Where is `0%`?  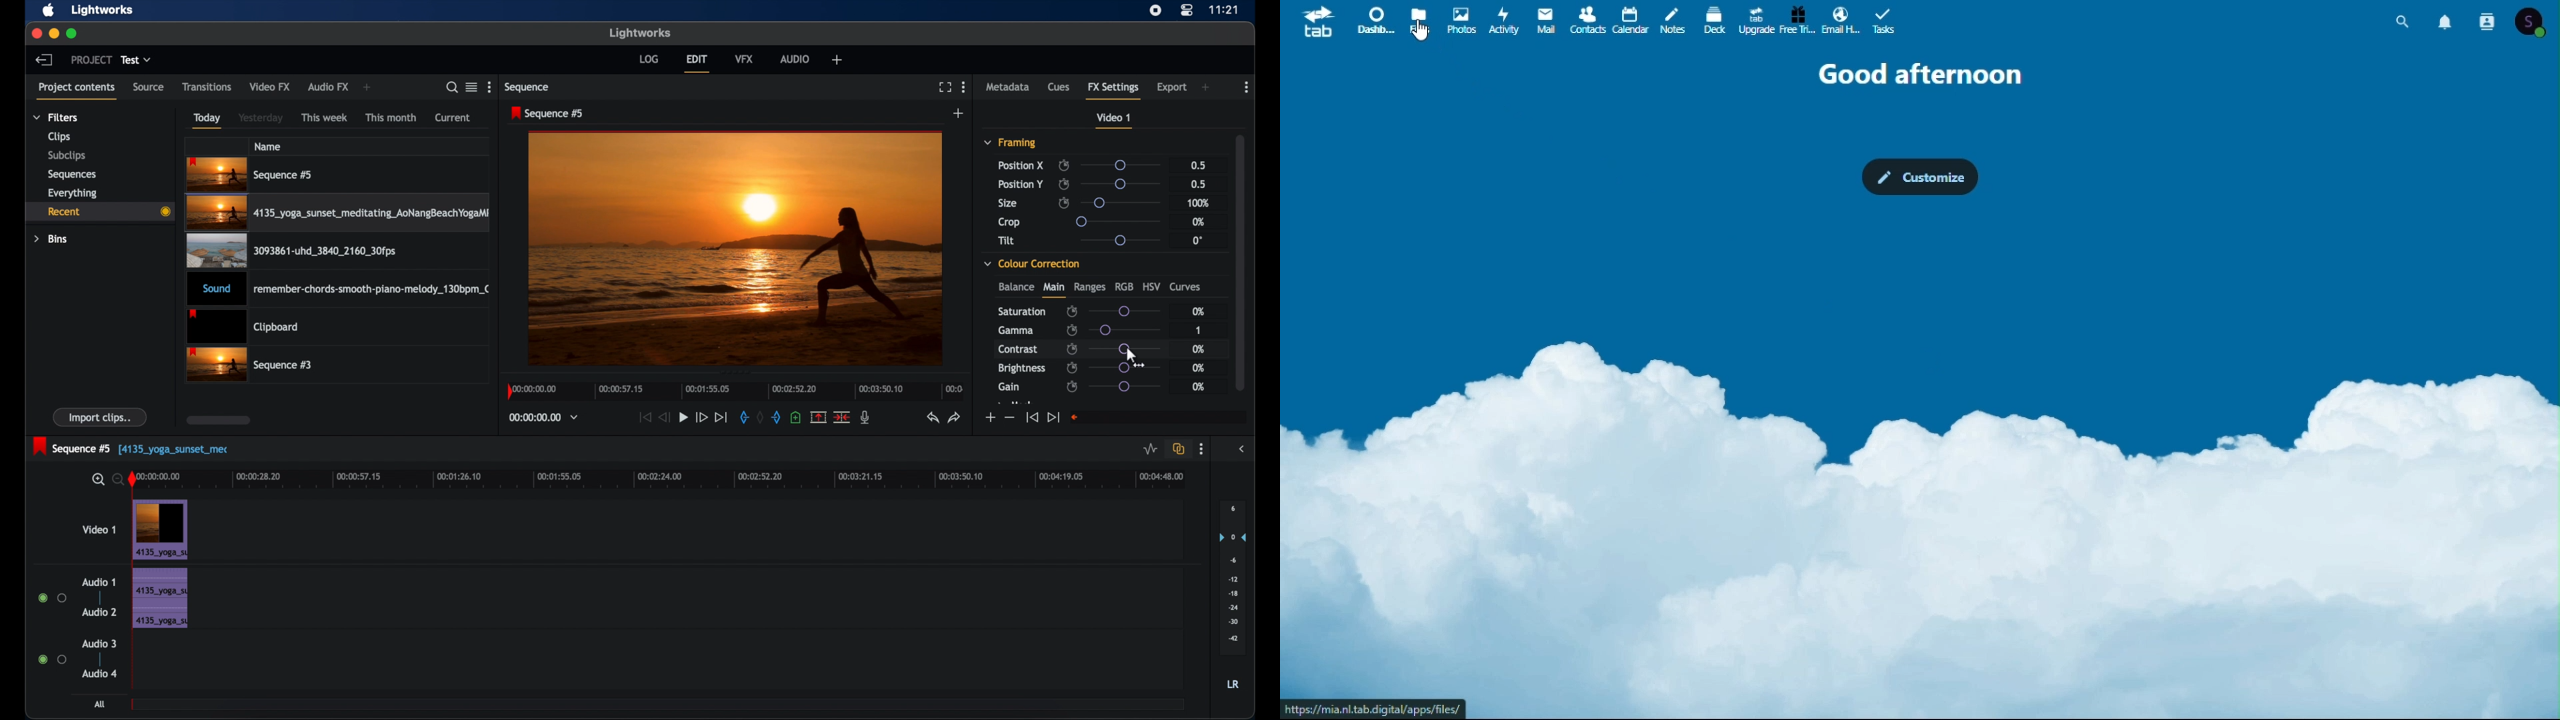
0% is located at coordinates (1197, 221).